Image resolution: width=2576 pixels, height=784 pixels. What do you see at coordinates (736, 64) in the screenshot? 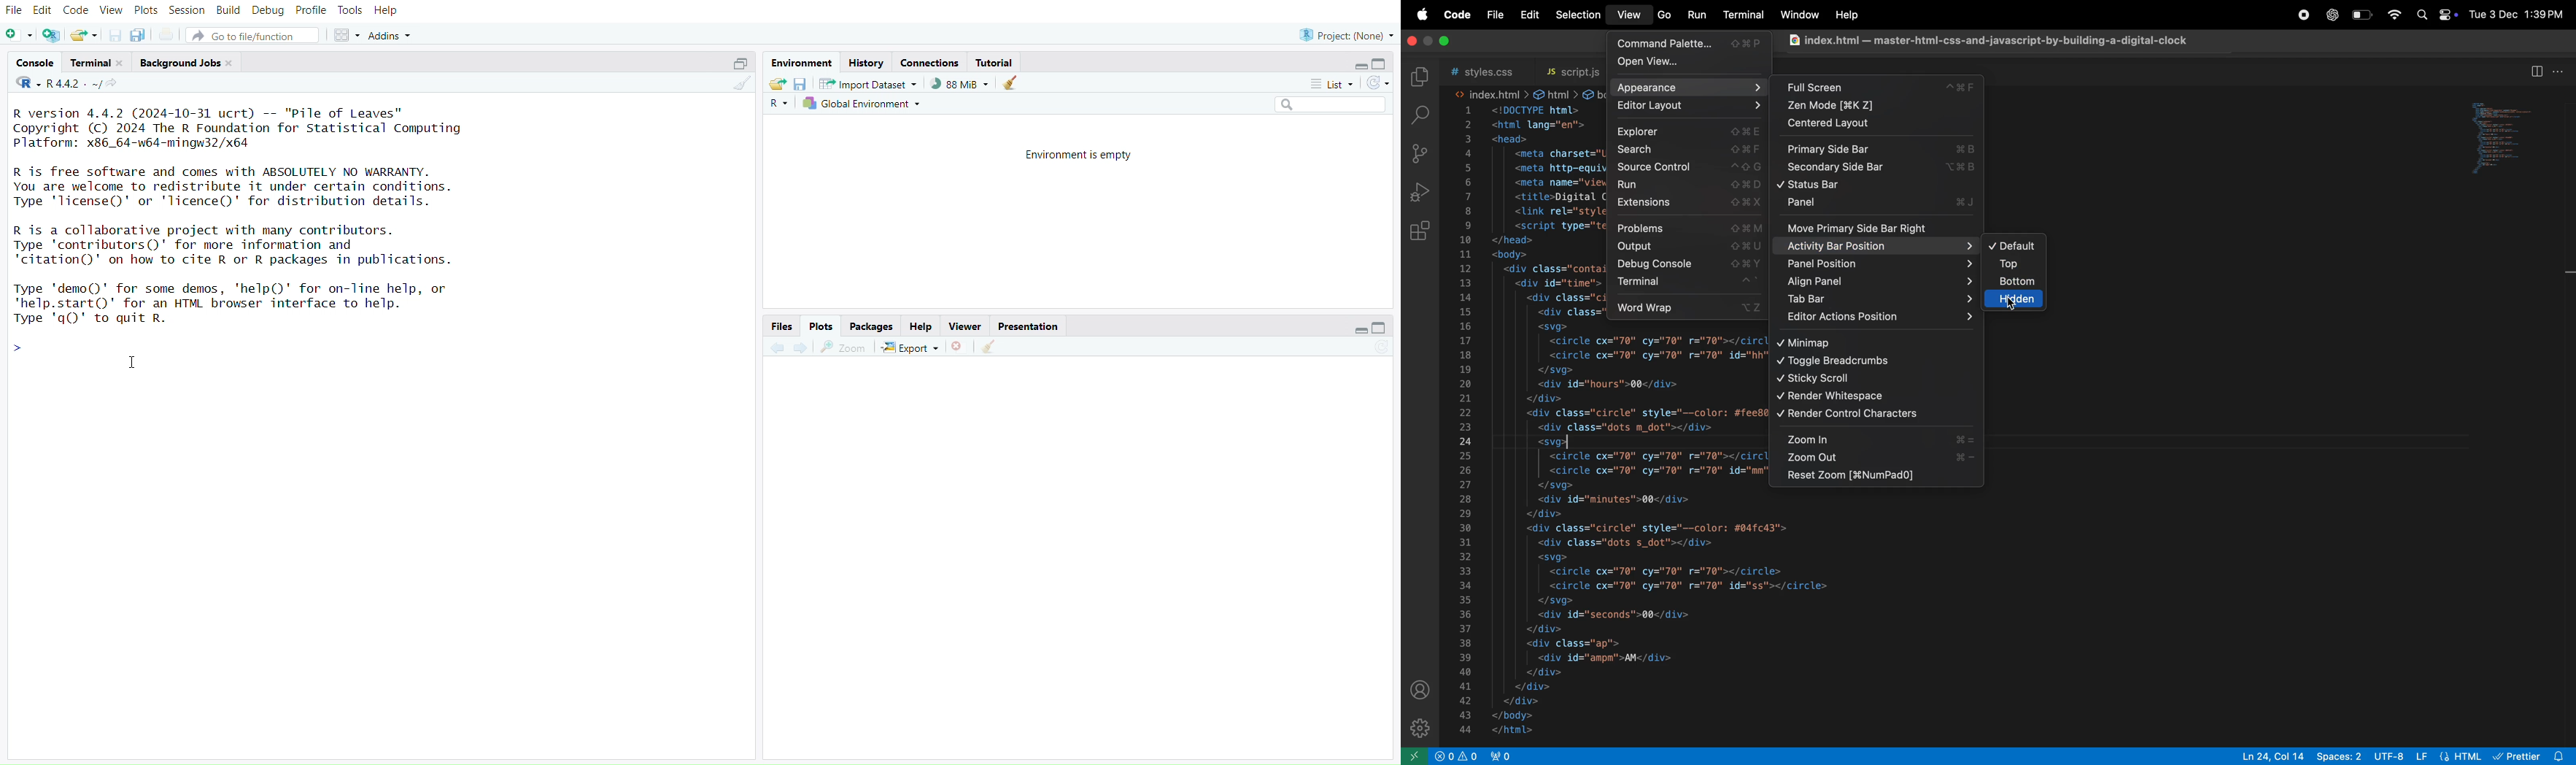
I see `expand` at bounding box center [736, 64].